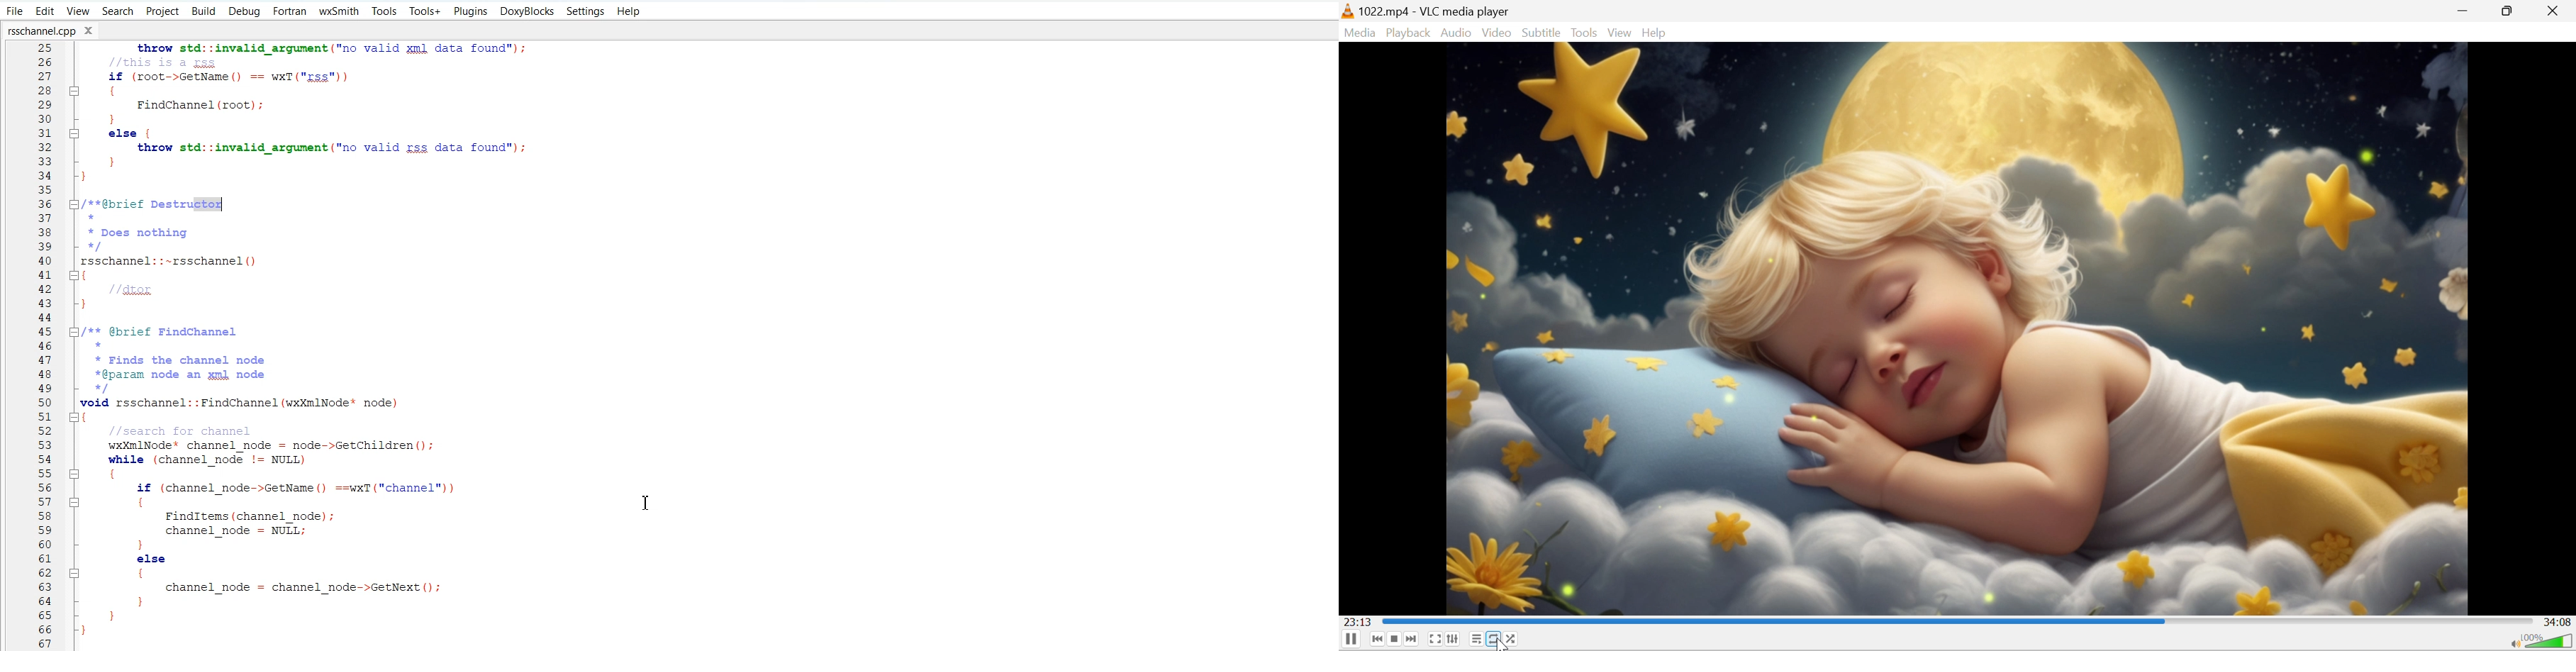  What do you see at coordinates (77, 93) in the screenshot?
I see `Collapse` at bounding box center [77, 93].